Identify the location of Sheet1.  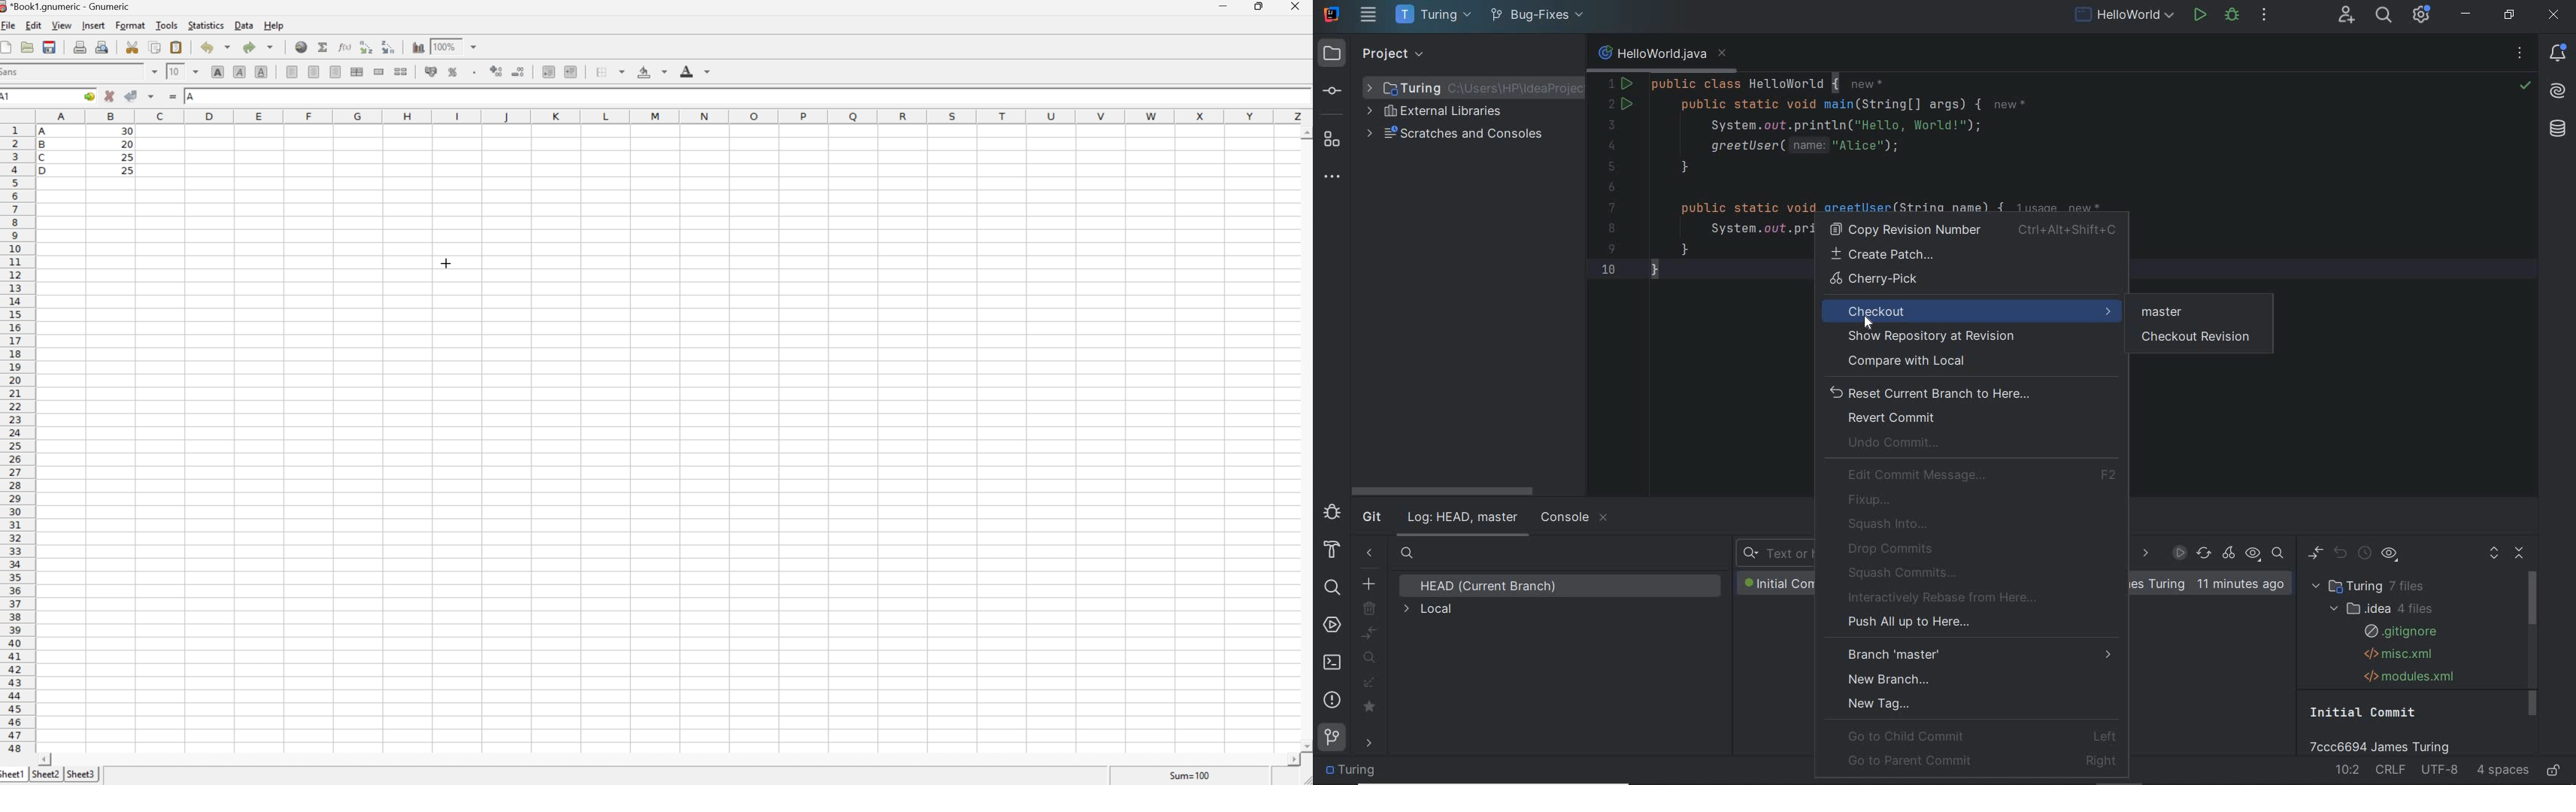
(13, 776).